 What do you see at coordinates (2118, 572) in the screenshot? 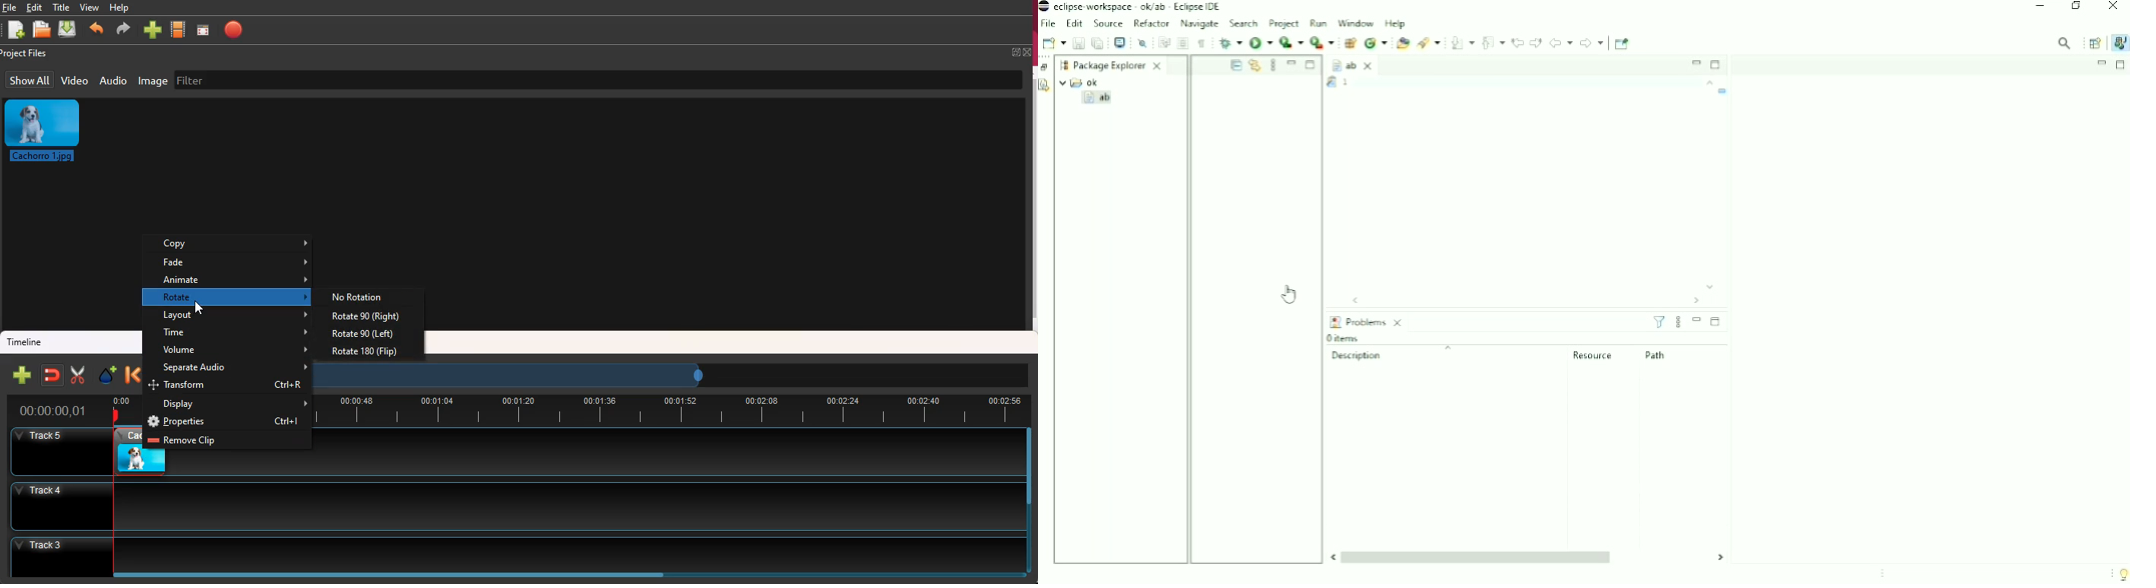
I see `Tip of the day` at bounding box center [2118, 572].